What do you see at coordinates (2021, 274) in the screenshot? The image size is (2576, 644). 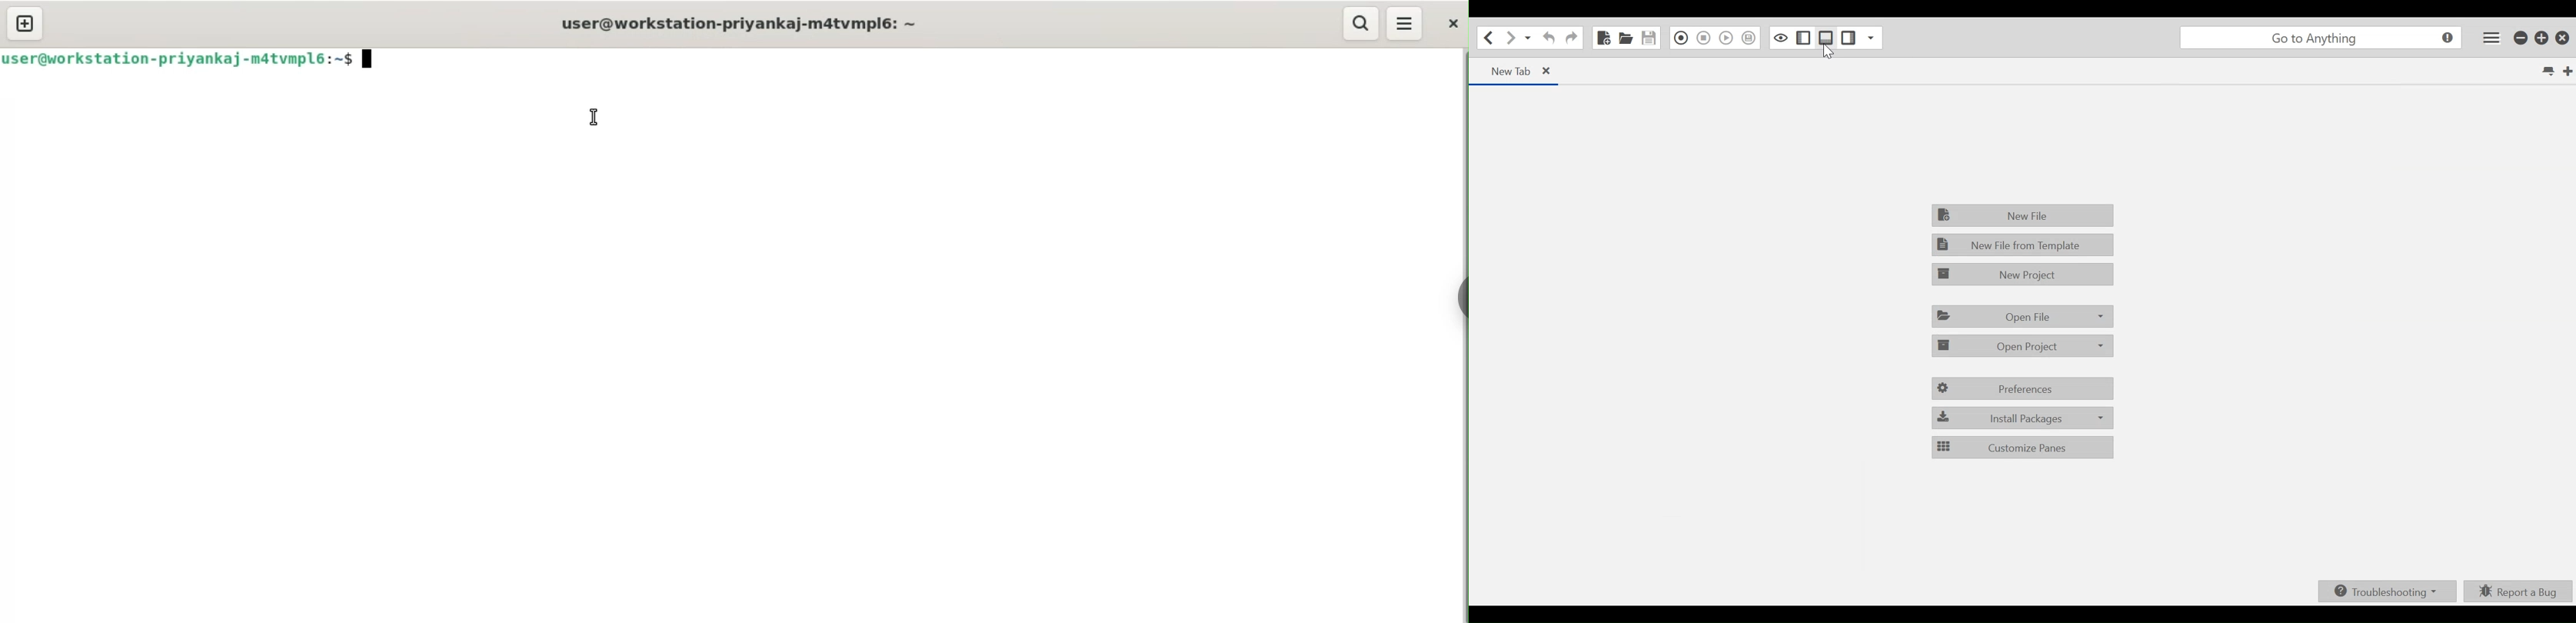 I see `New Project` at bounding box center [2021, 274].